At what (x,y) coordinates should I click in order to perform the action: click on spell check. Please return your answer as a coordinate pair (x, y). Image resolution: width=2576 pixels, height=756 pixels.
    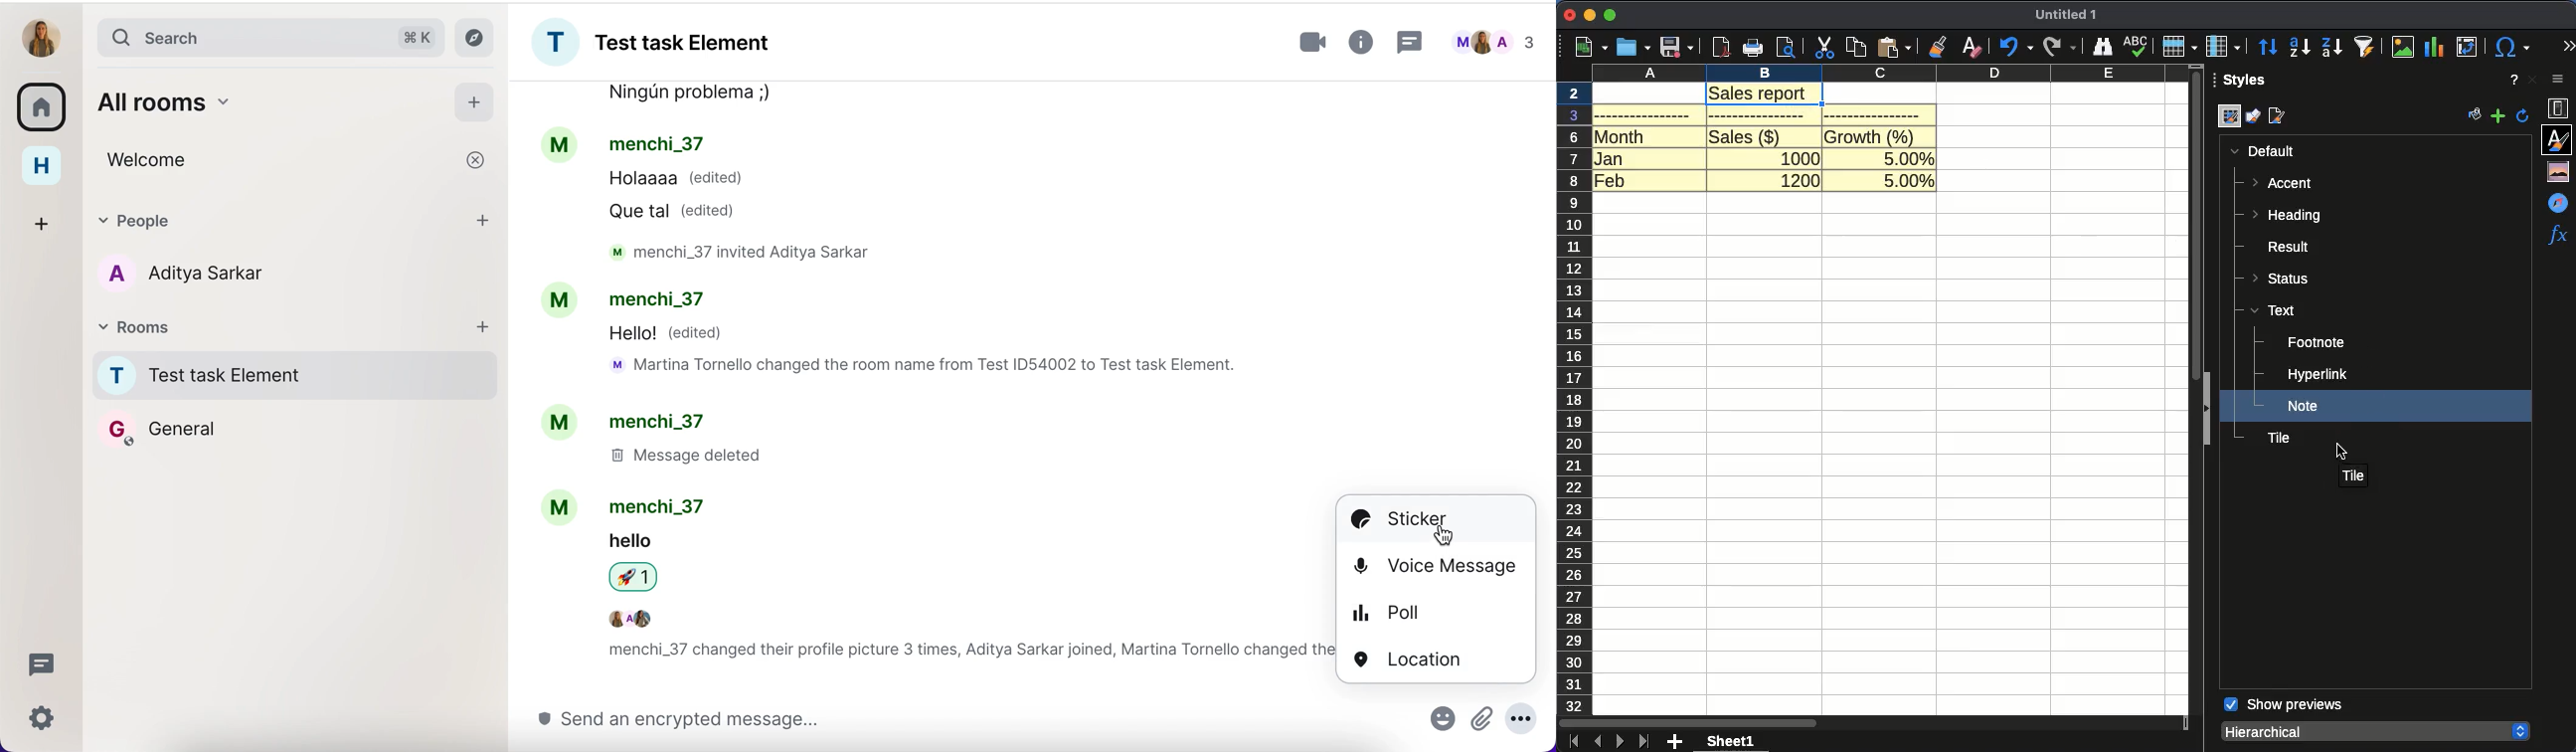
    Looking at the image, I should click on (2135, 46).